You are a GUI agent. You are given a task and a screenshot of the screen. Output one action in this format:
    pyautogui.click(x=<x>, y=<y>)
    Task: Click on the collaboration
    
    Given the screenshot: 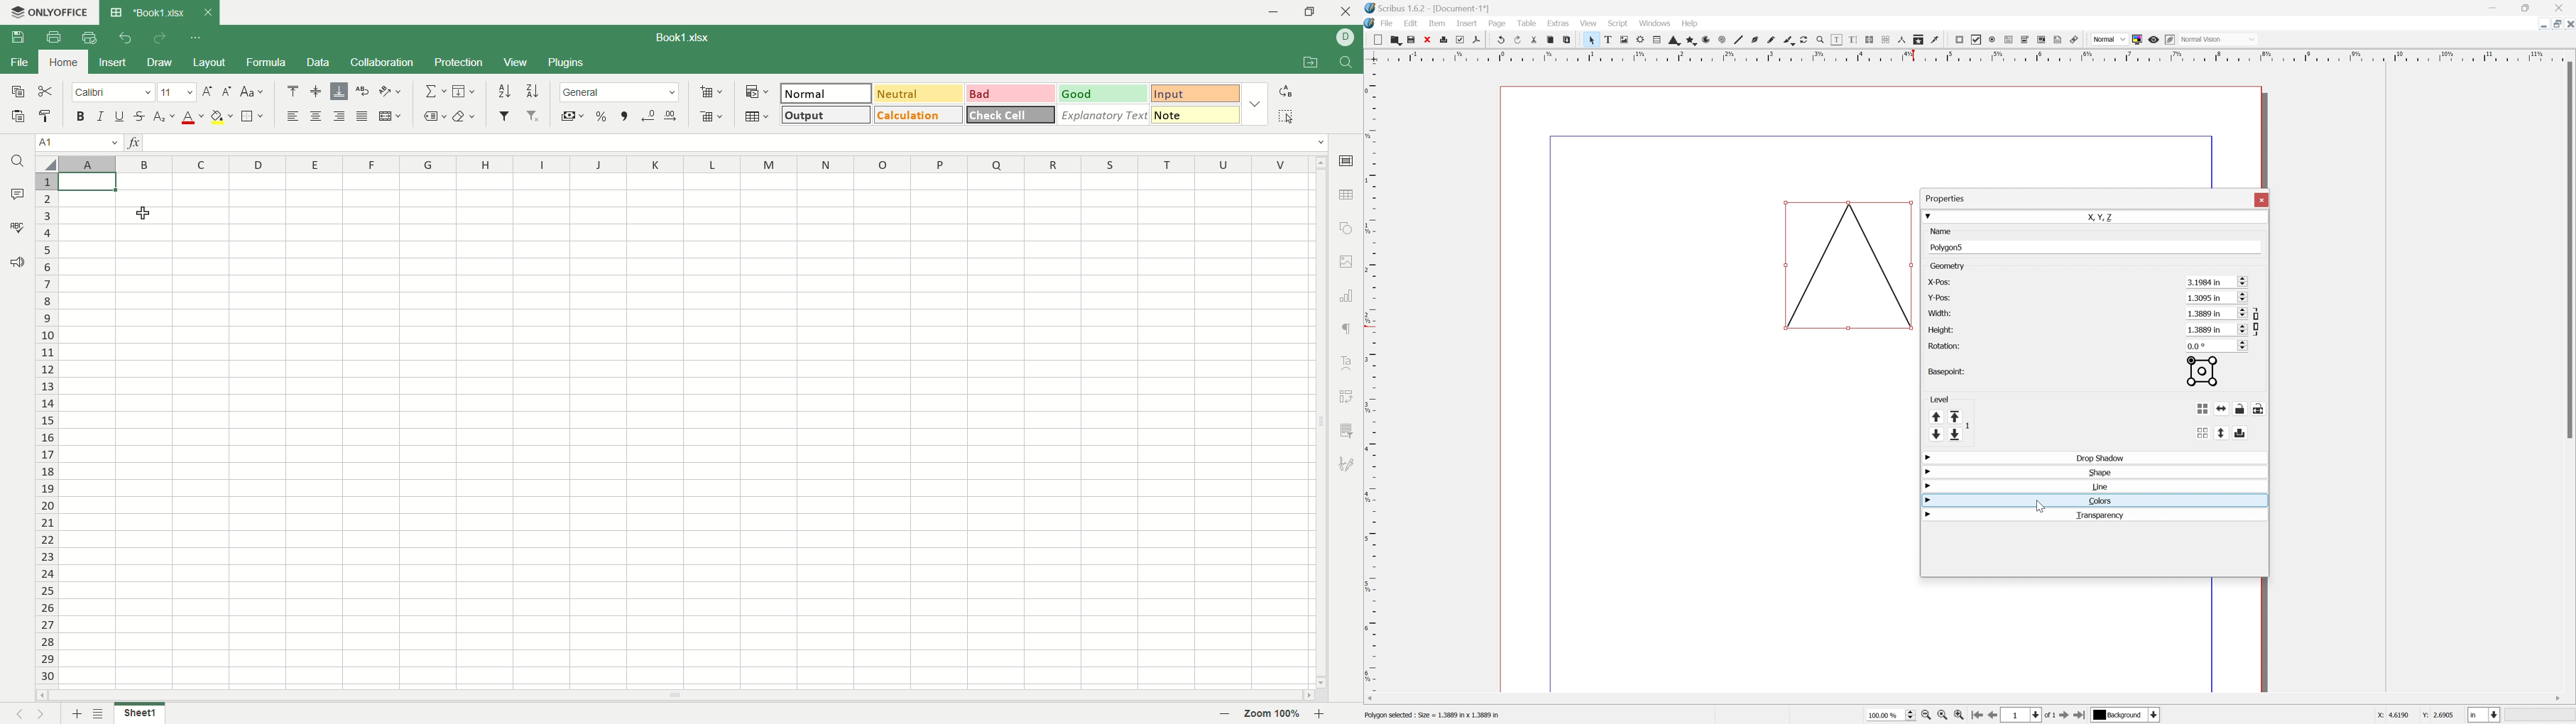 What is the action you would take?
    pyautogui.click(x=383, y=62)
    